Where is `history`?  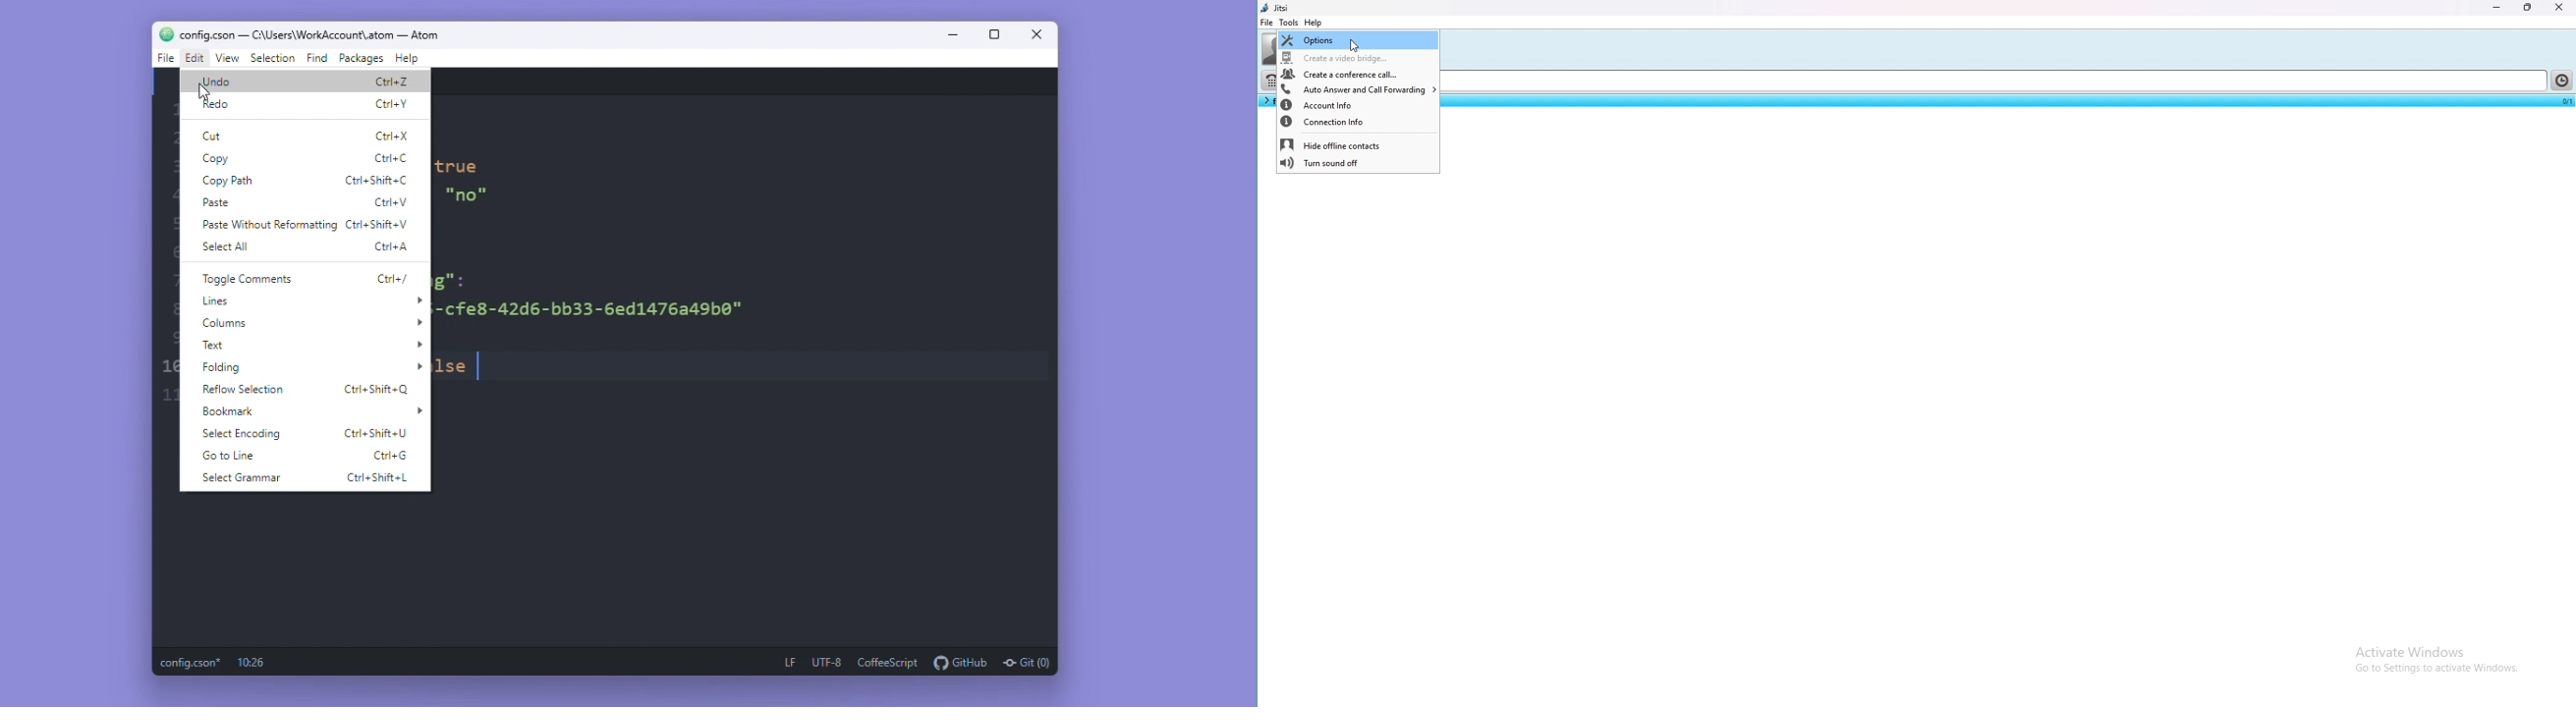 history is located at coordinates (2563, 80).